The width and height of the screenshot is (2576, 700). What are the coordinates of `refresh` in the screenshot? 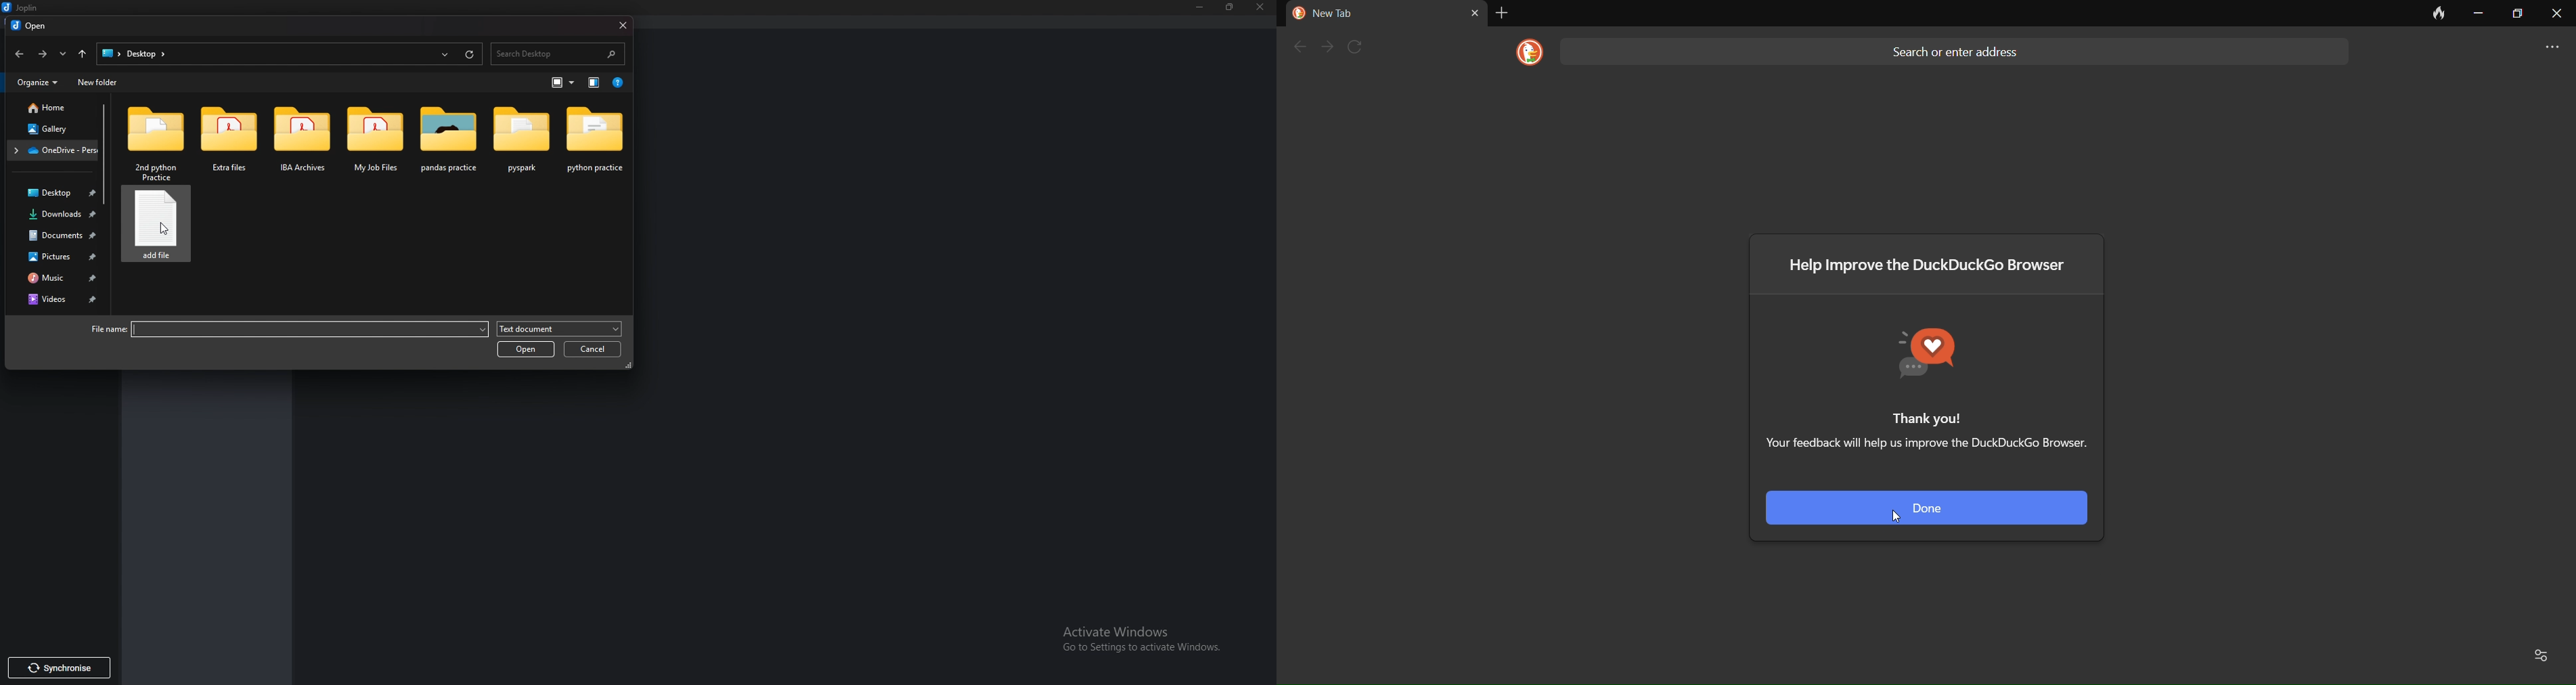 It's located at (1360, 47).